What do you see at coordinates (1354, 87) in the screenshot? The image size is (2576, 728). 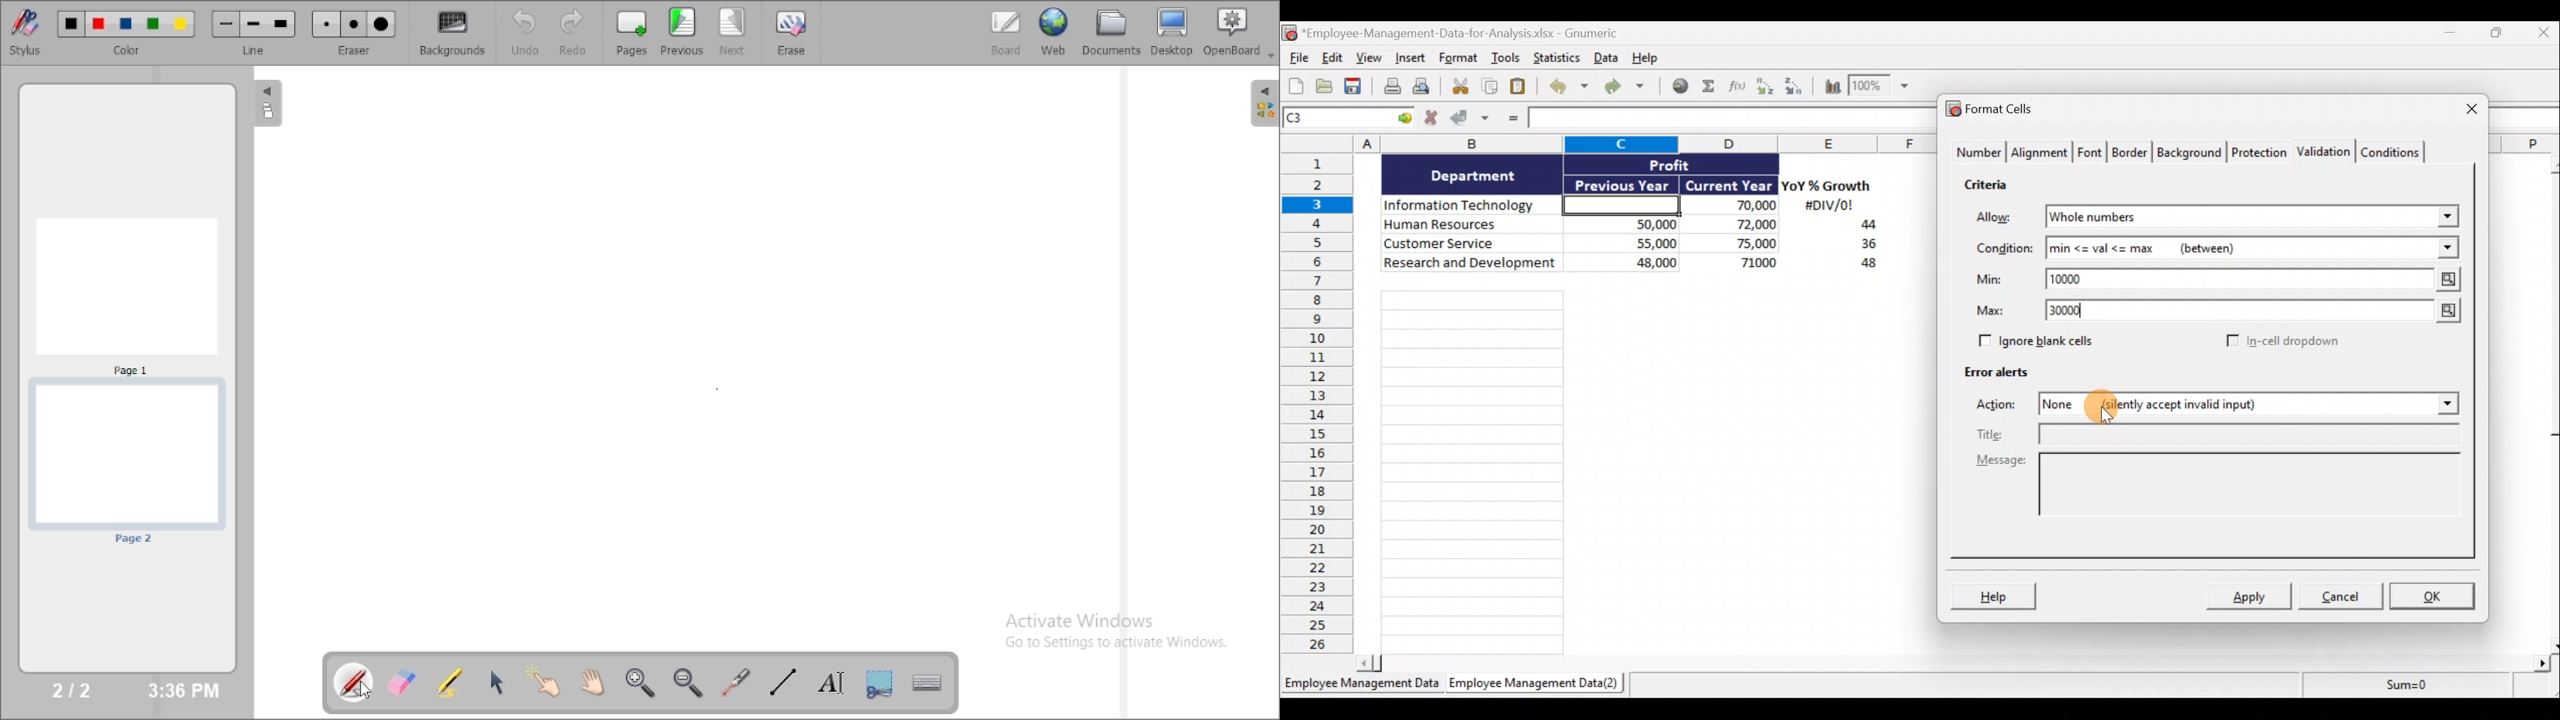 I see `Save current workbook` at bounding box center [1354, 87].